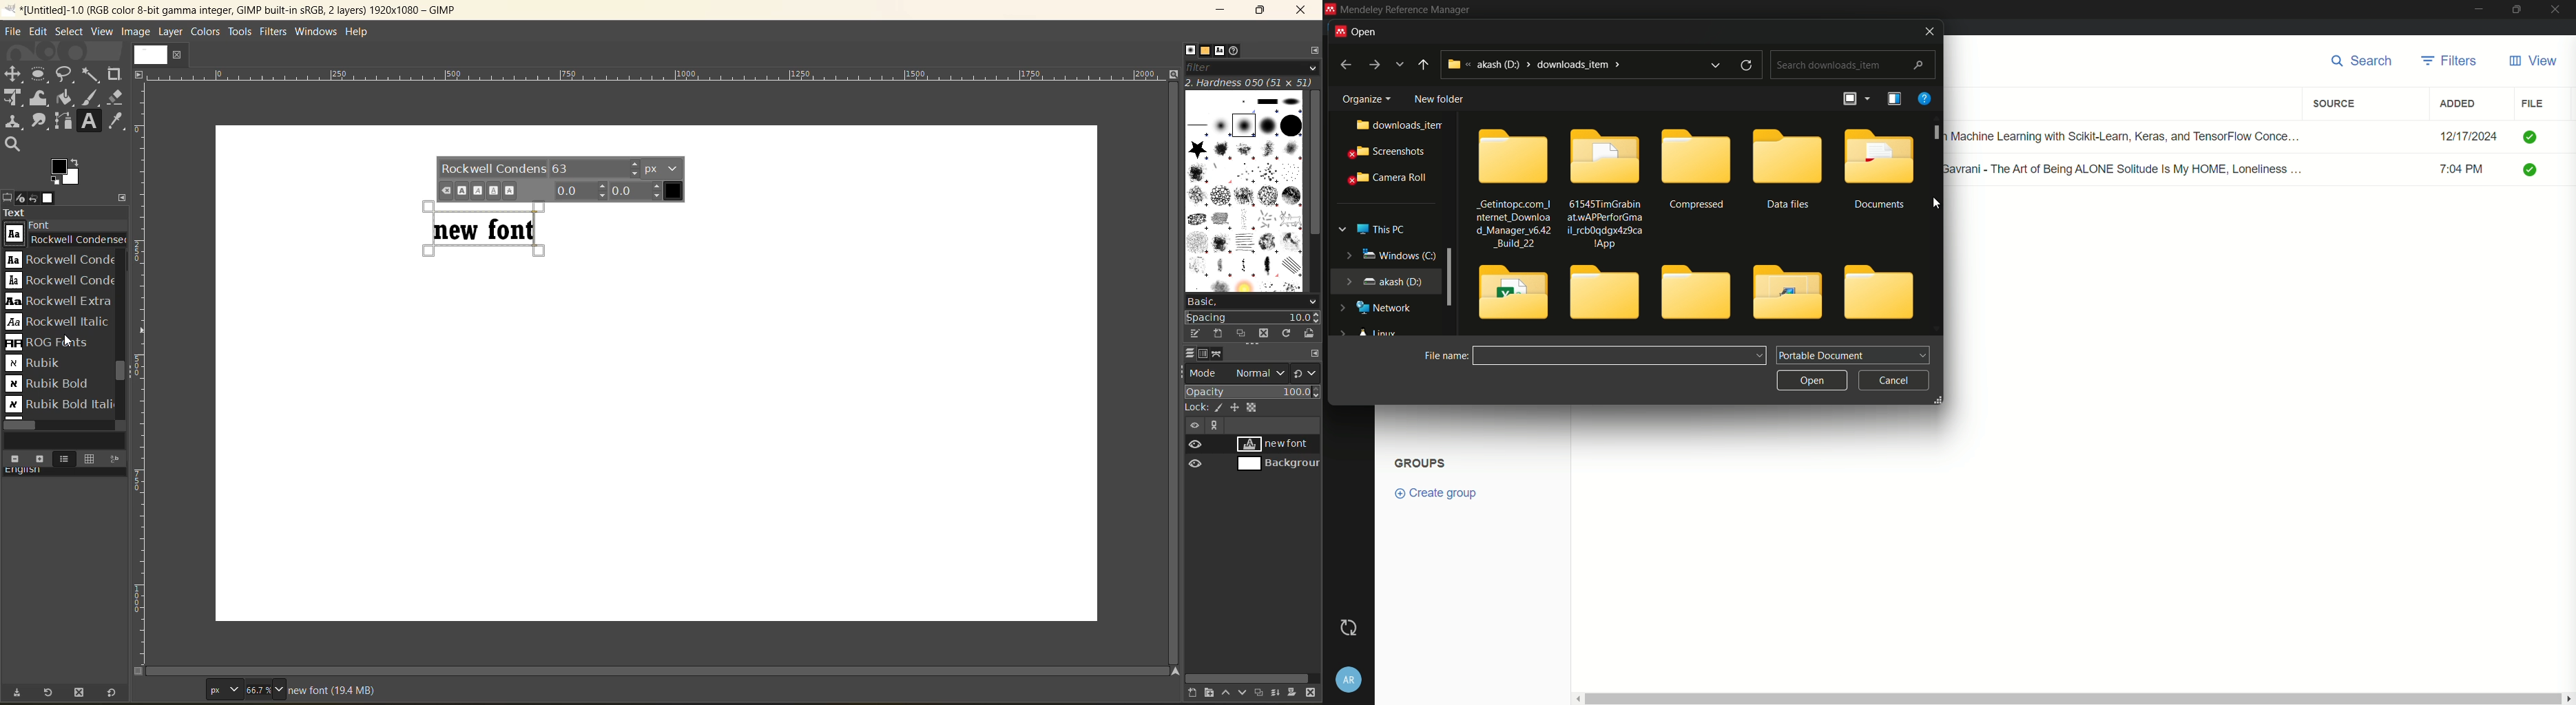 The width and height of the screenshot is (2576, 728). I want to click on help, so click(361, 32).